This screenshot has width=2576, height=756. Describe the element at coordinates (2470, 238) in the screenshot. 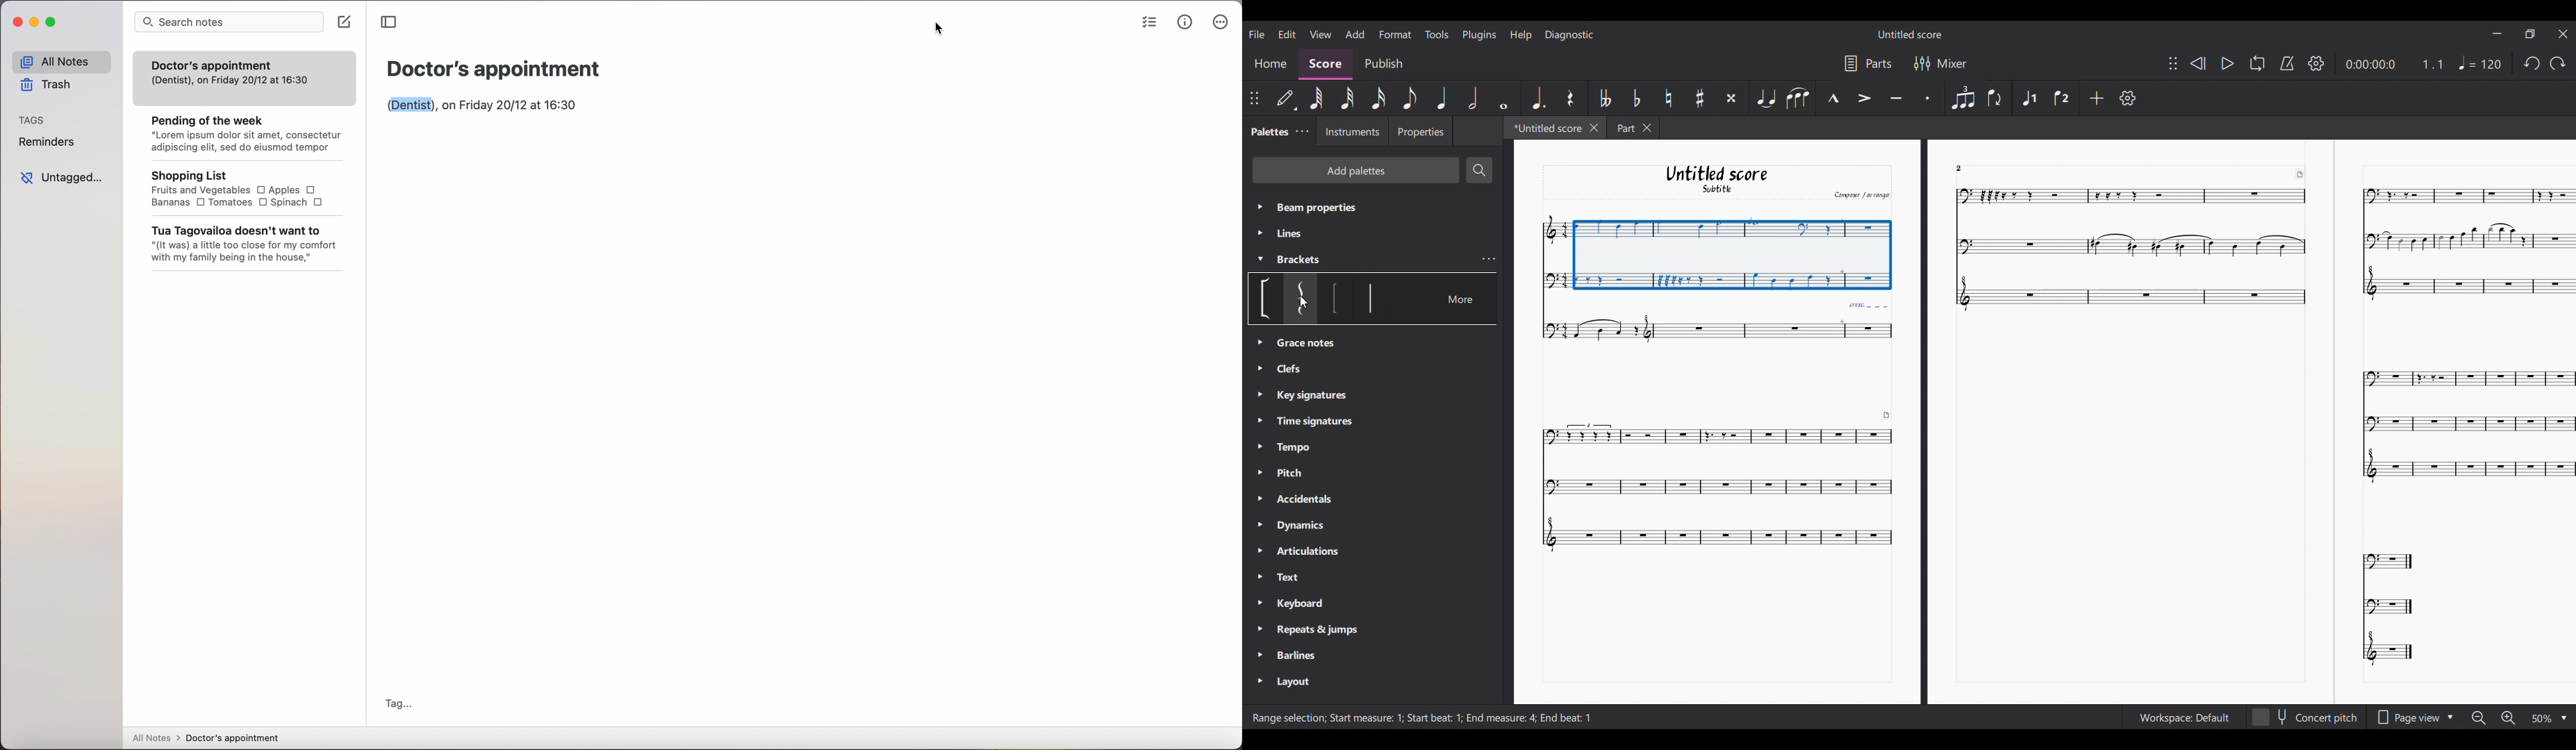

I see `` at that location.